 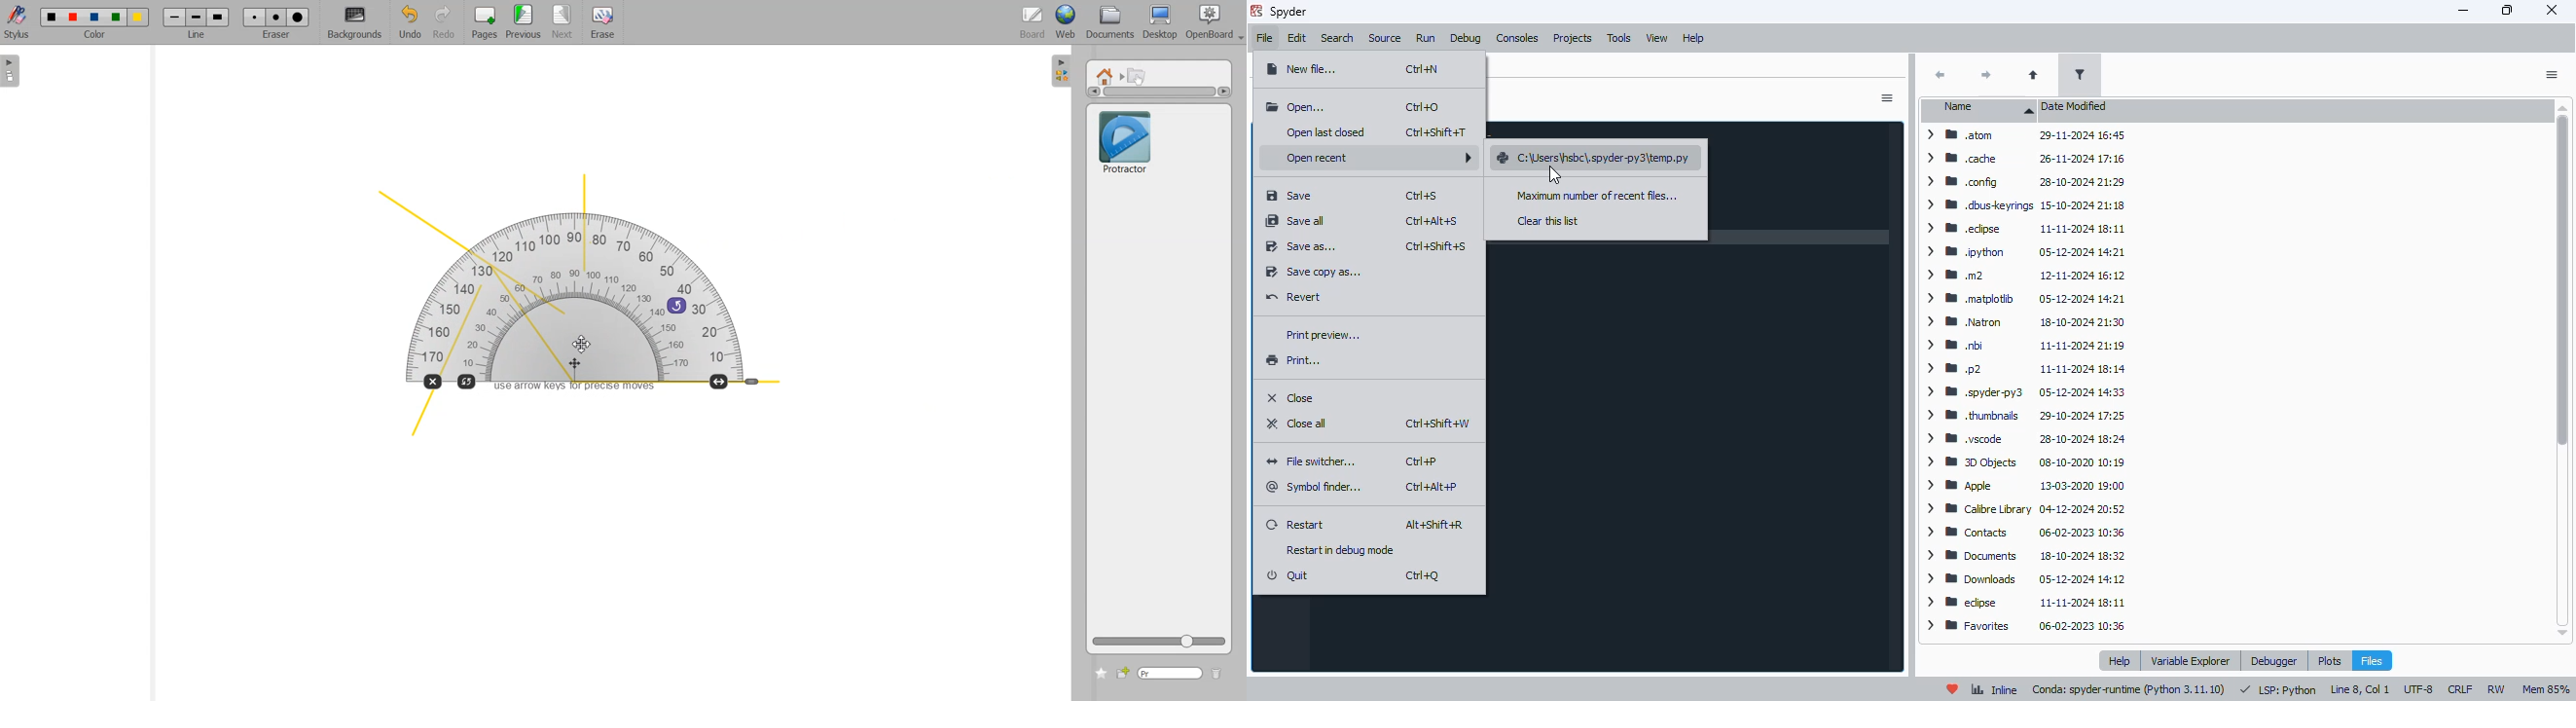 I want to click on maximize, so click(x=2509, y=10).